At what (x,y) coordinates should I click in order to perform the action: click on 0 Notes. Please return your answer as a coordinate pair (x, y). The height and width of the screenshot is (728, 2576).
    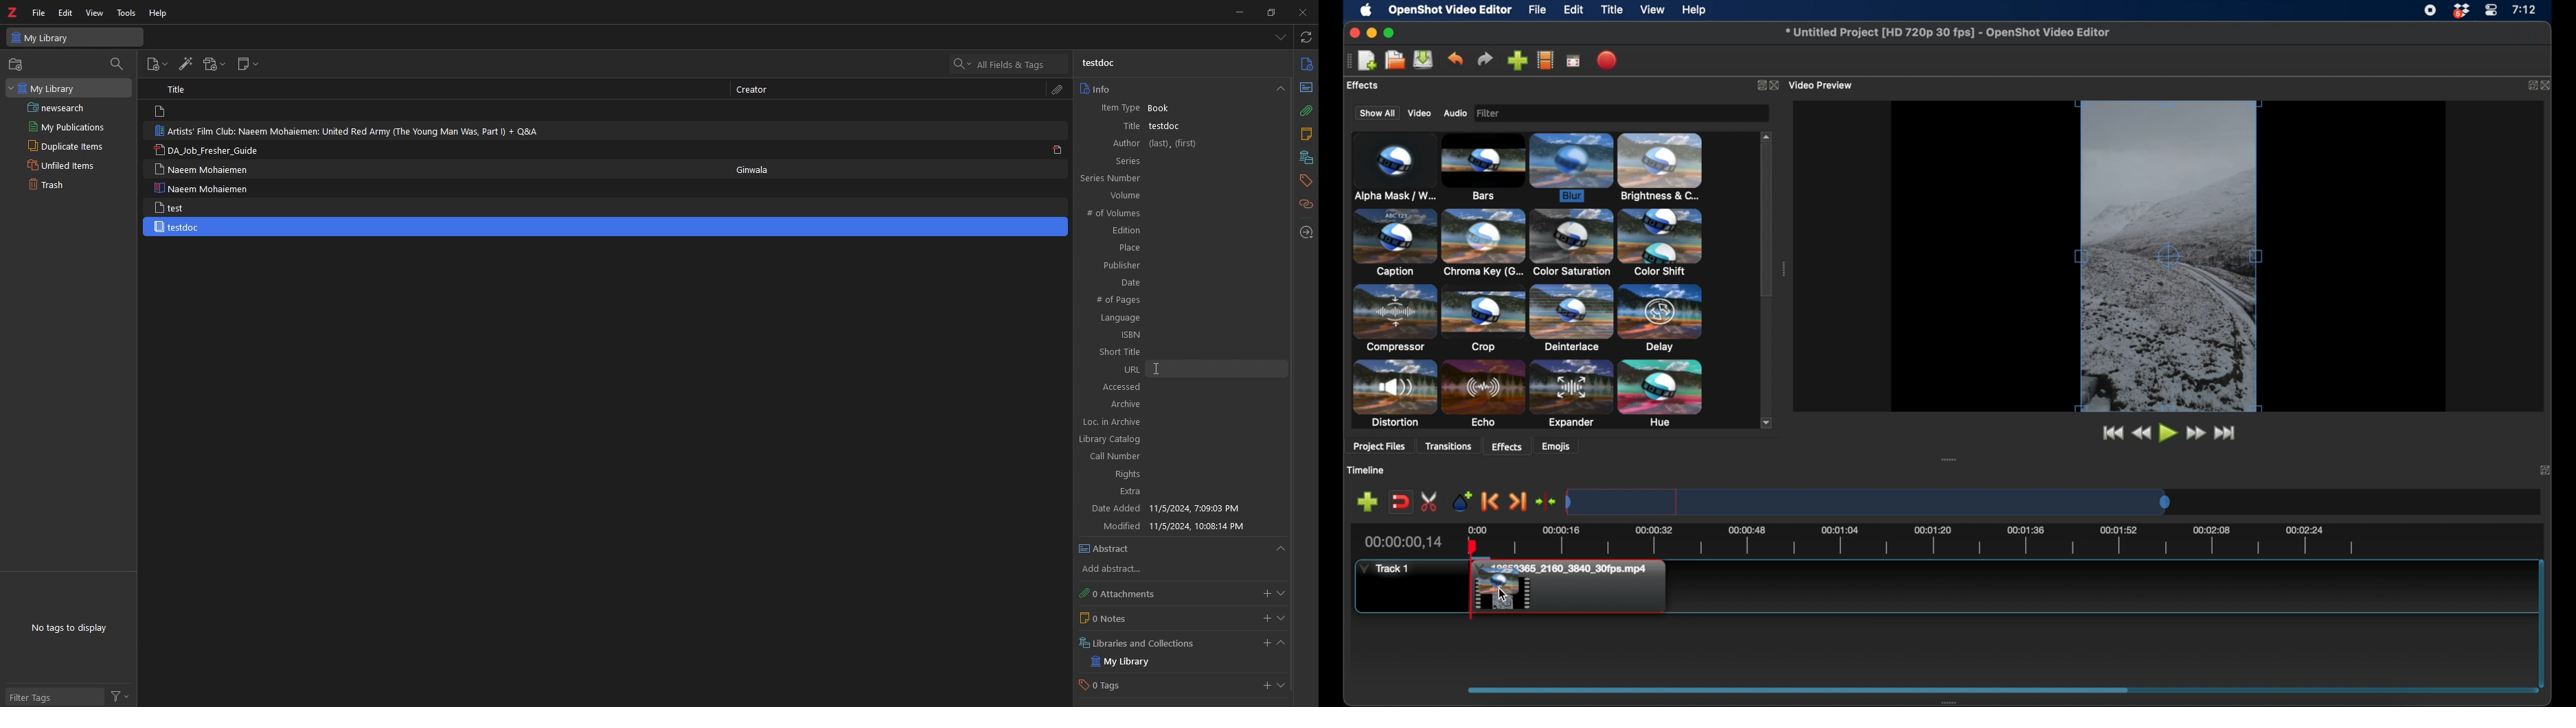
    Looking at the image, I should click on (1115, 618).